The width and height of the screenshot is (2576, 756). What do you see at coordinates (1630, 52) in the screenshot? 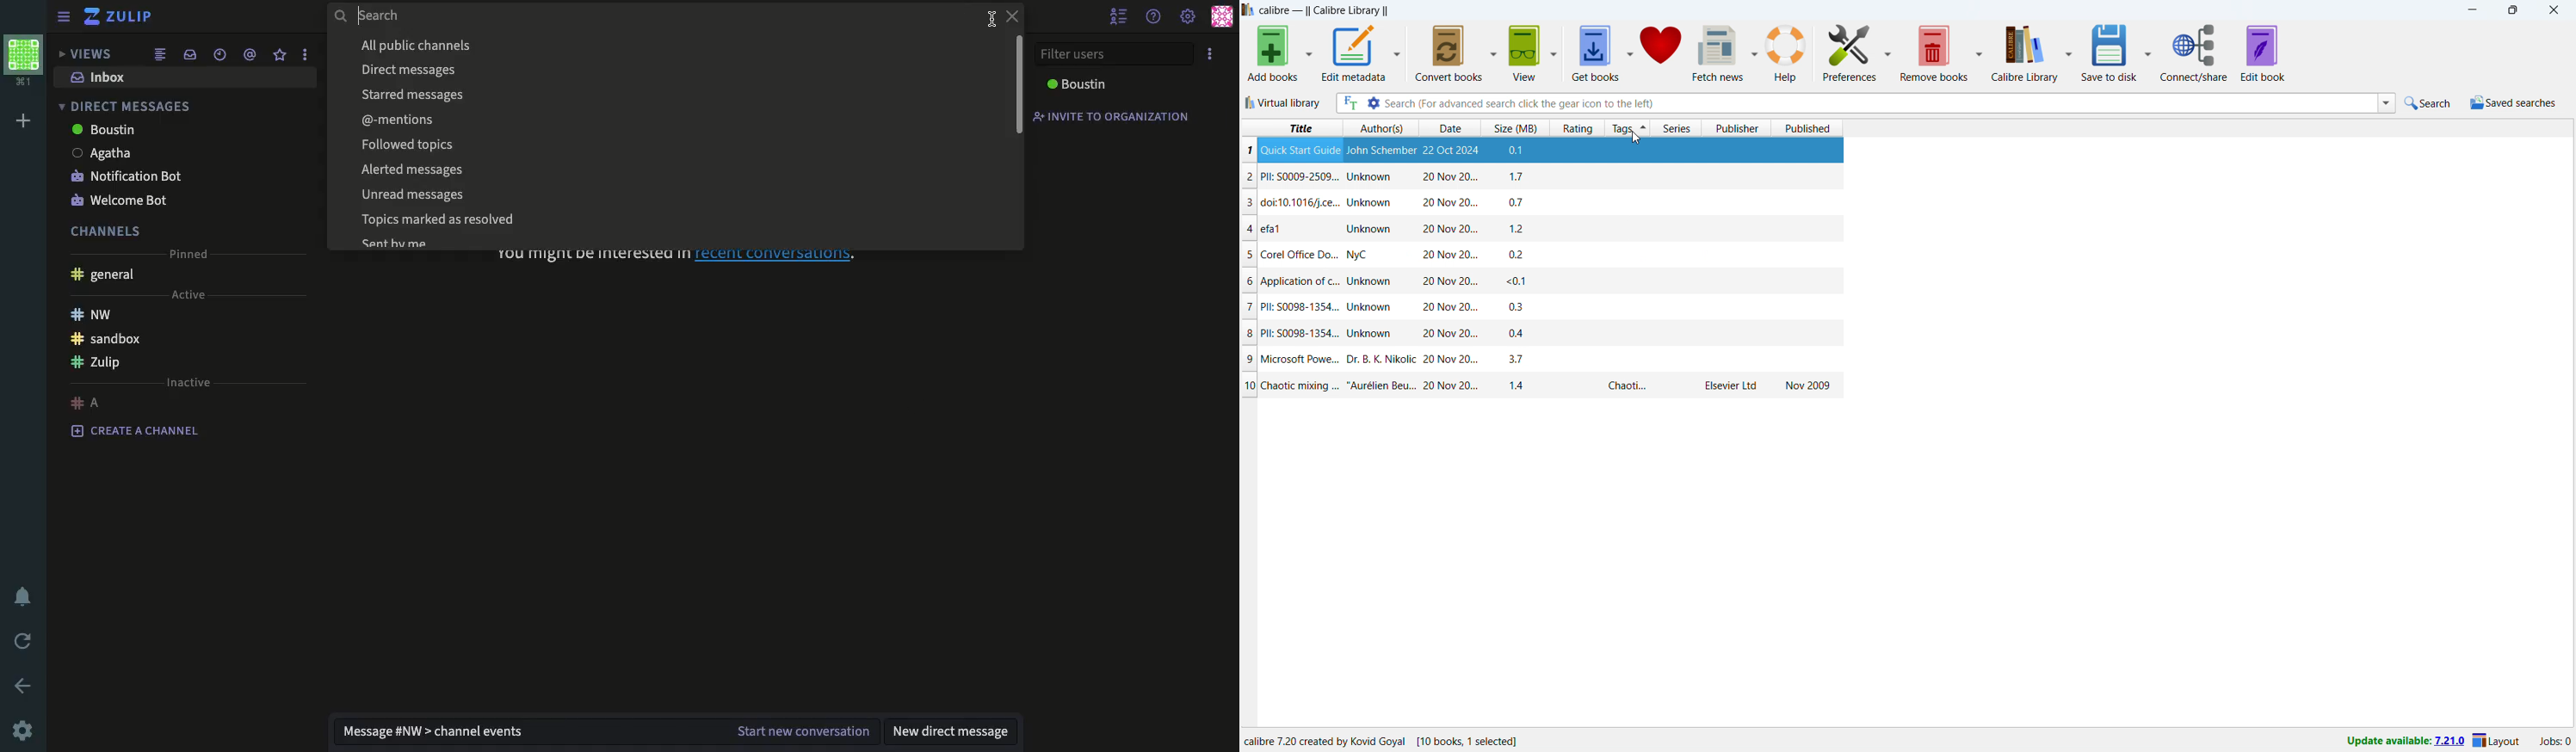
I see `get books options` at bounding box center [1630, 52].